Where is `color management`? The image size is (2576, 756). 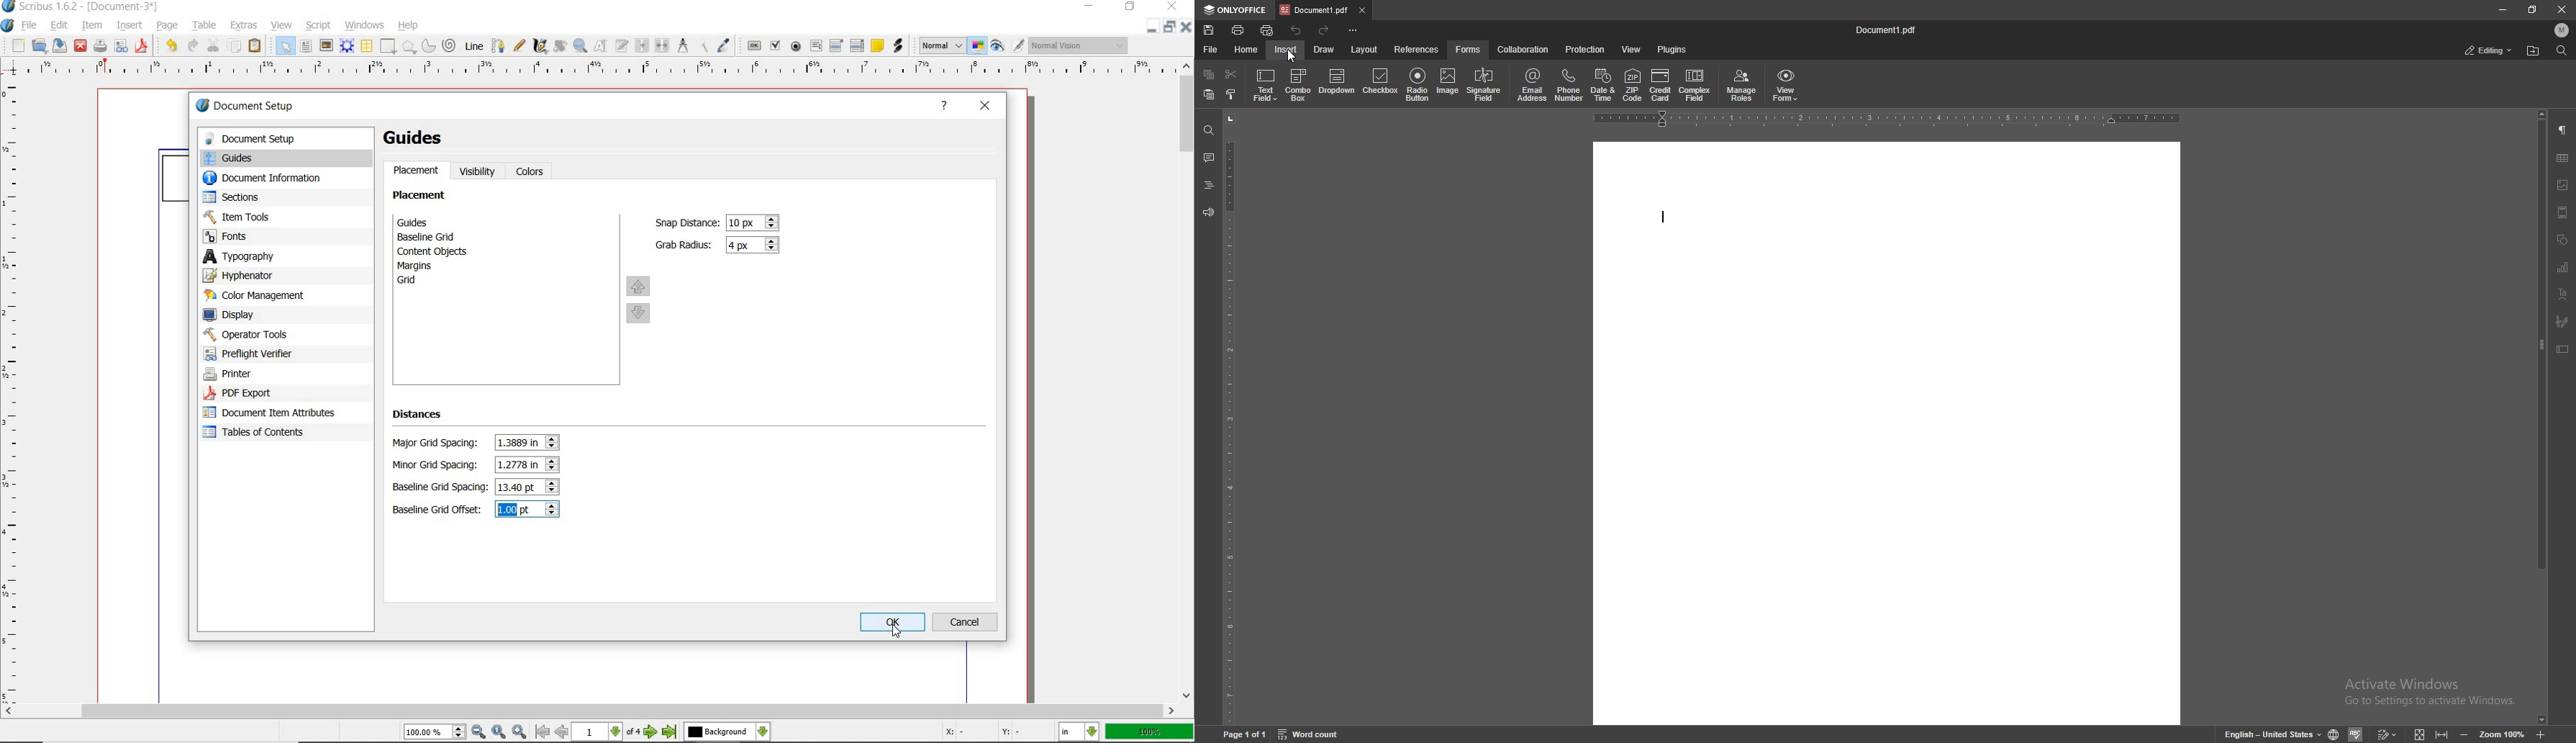
color management is located at coordinates (275, 296).